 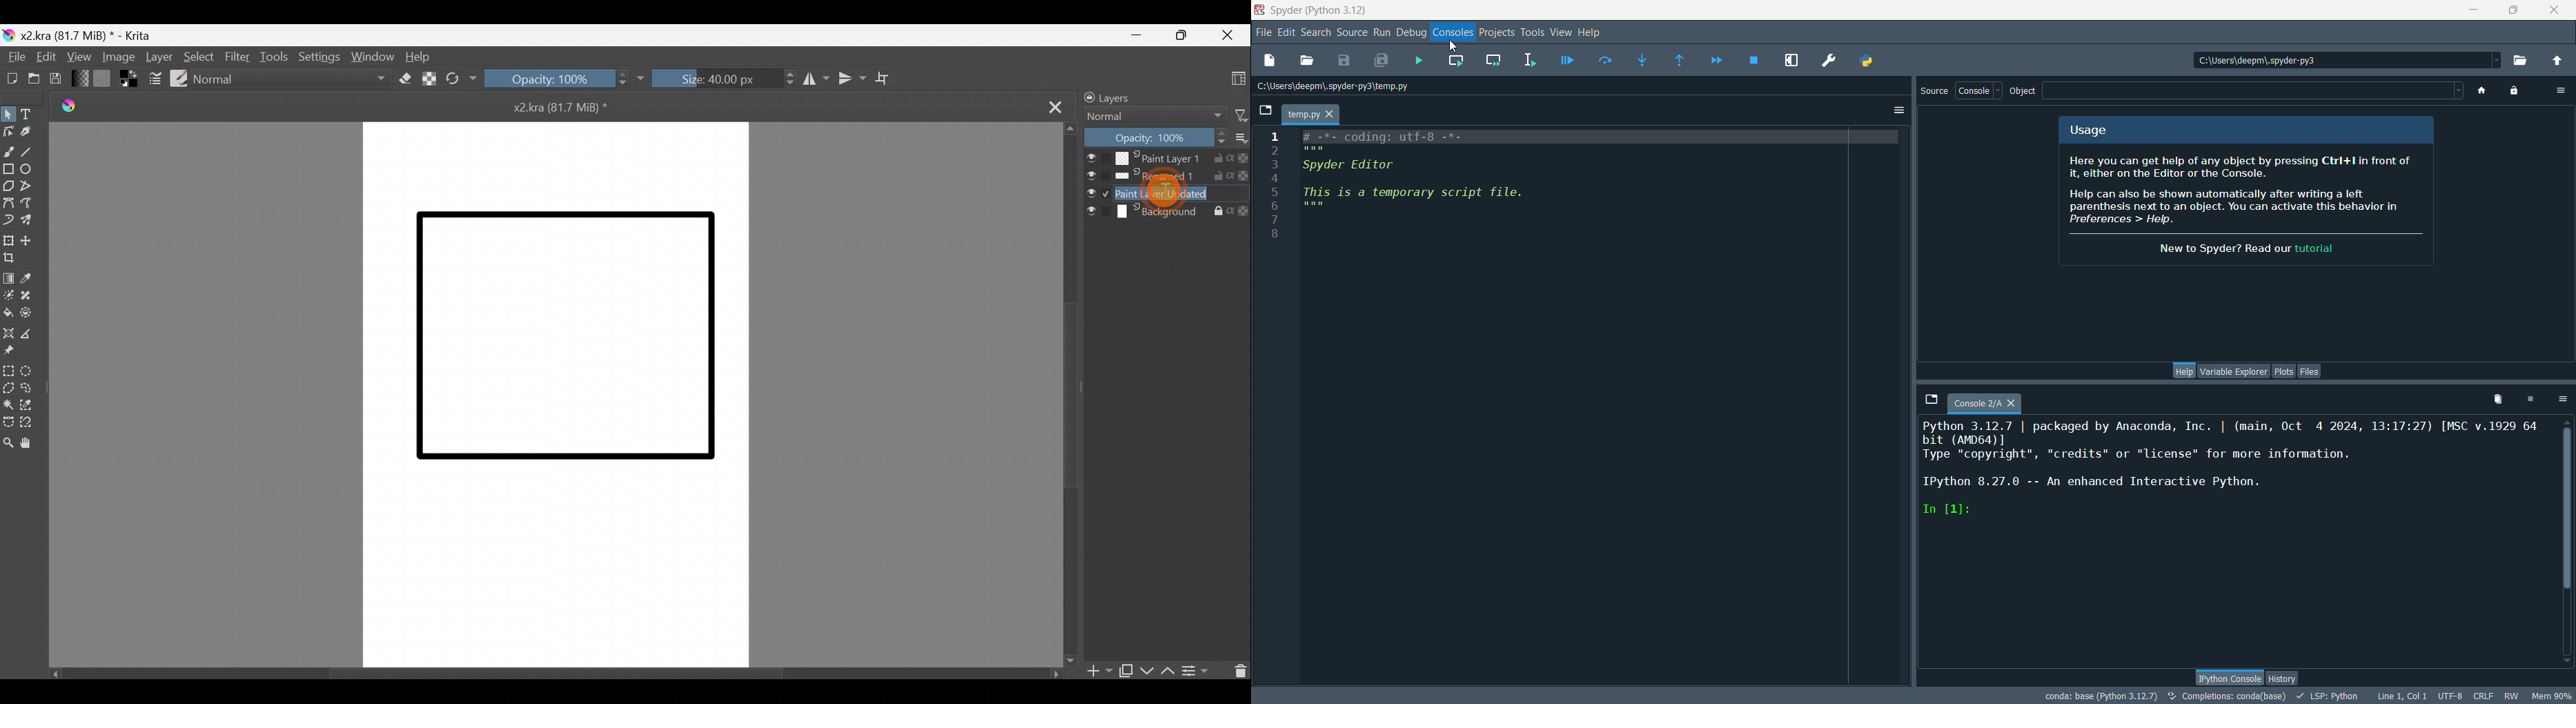 What do you see at coordinates (373, 57) in the screenshot?
I see `Window` at bounding box center [373, 57].